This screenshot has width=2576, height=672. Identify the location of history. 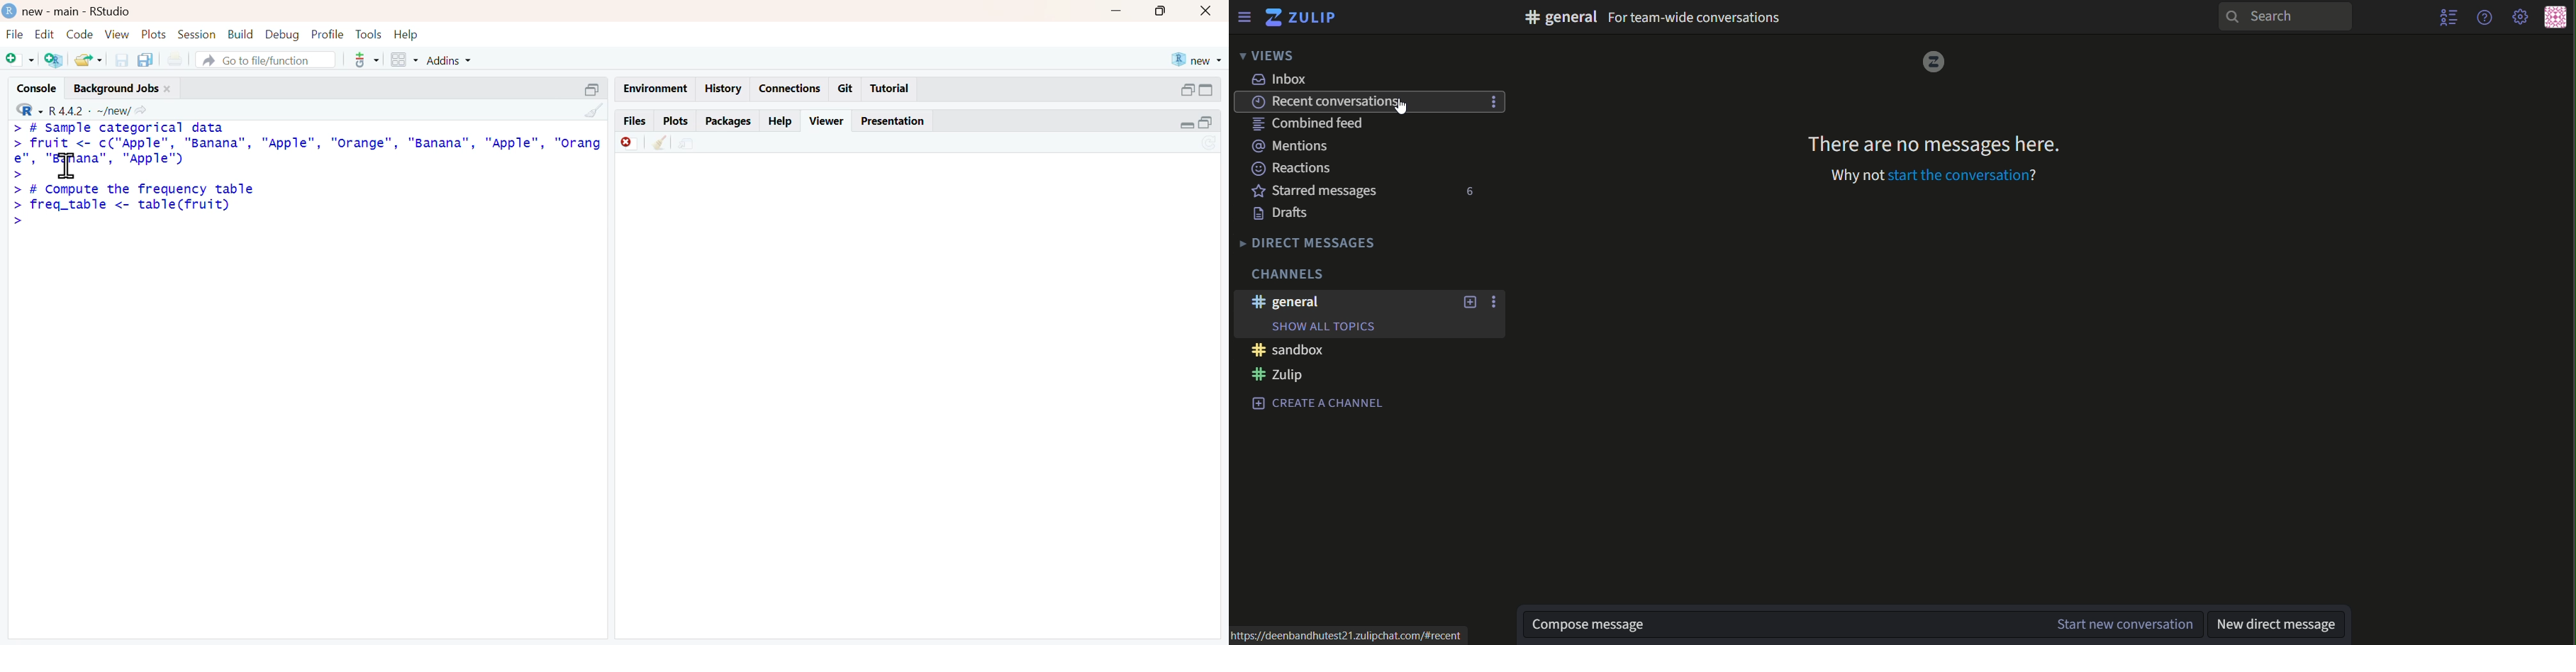
(723, 88).